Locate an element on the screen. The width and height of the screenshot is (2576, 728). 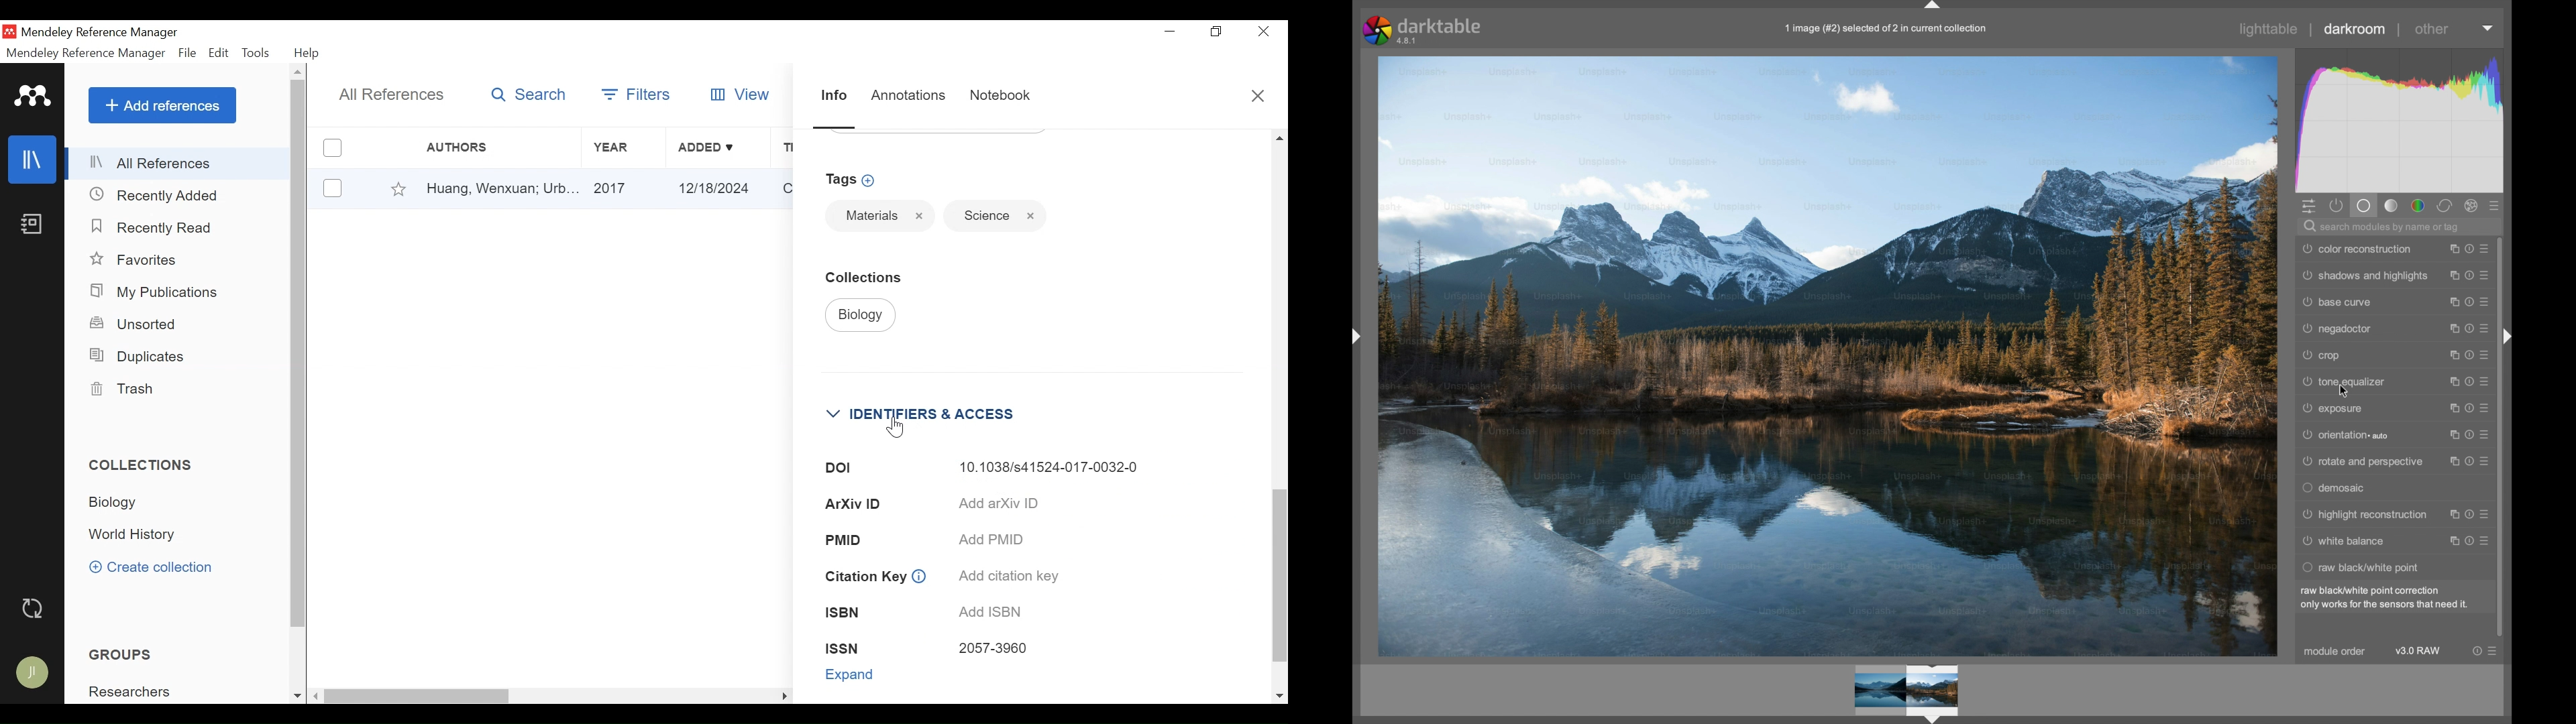
color is located at coordinates (2418, 206).